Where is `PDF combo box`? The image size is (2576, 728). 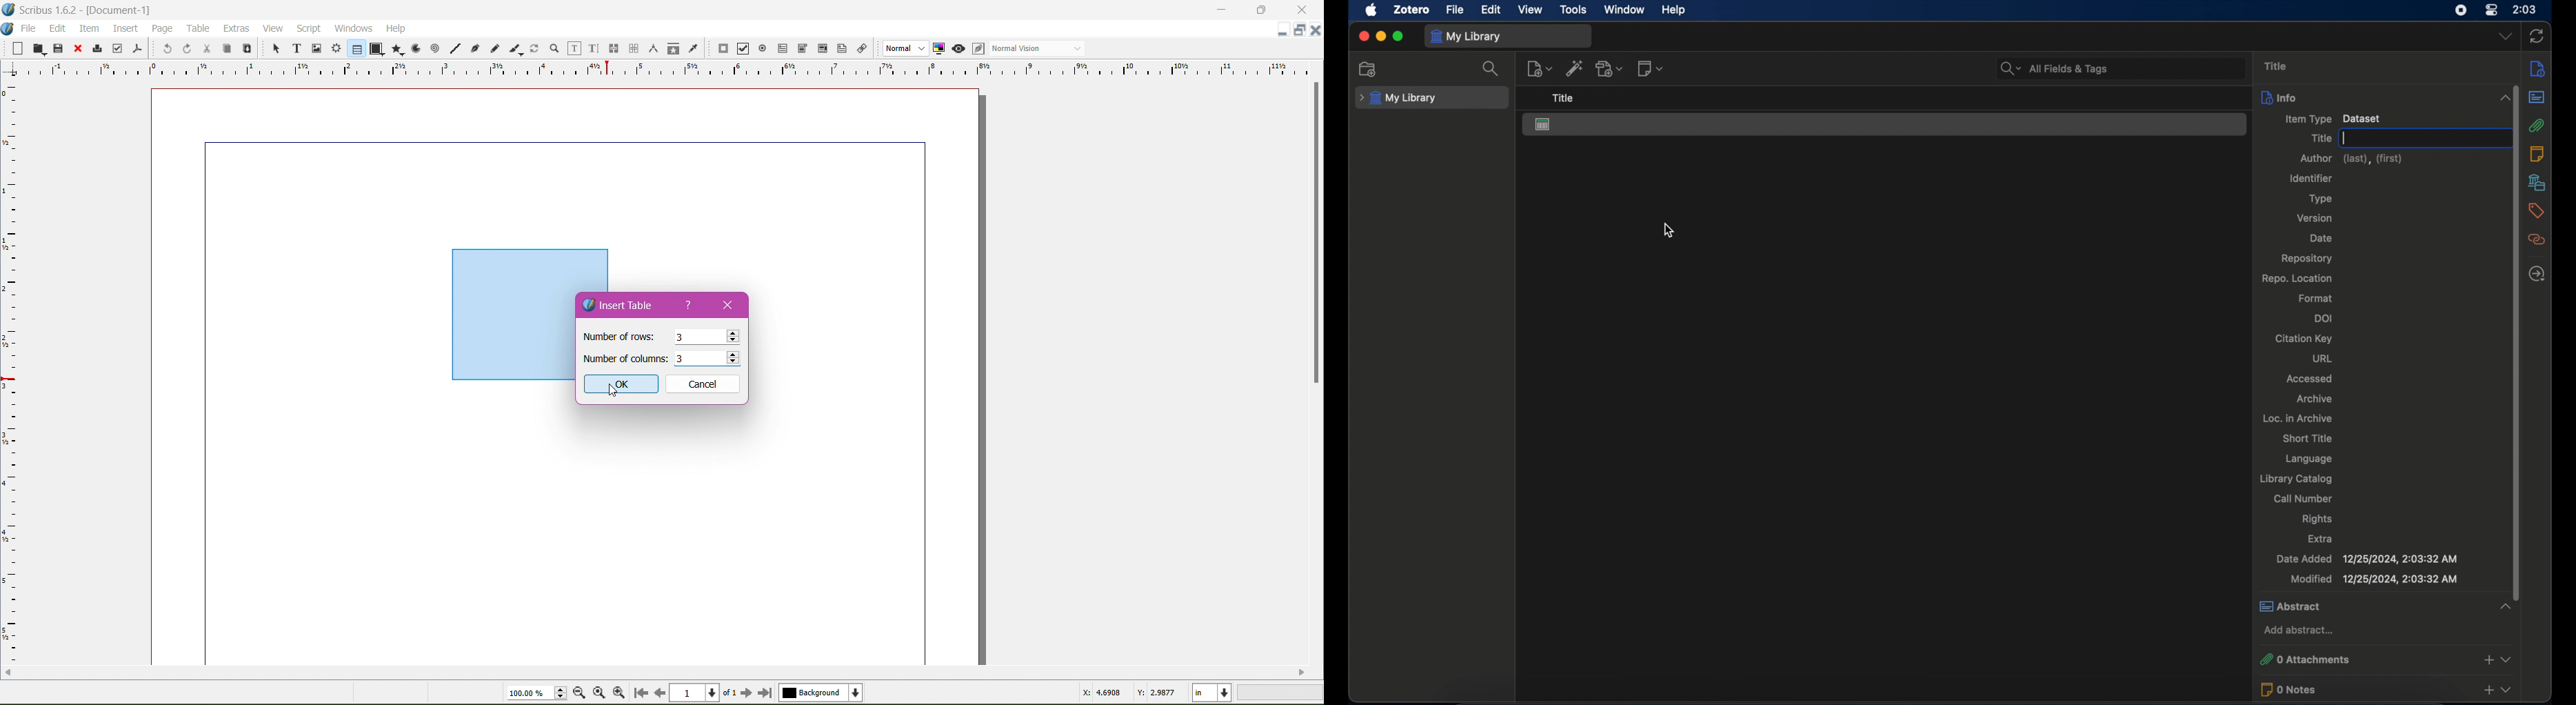 PDF combo box is located at coordinates (800, 49).